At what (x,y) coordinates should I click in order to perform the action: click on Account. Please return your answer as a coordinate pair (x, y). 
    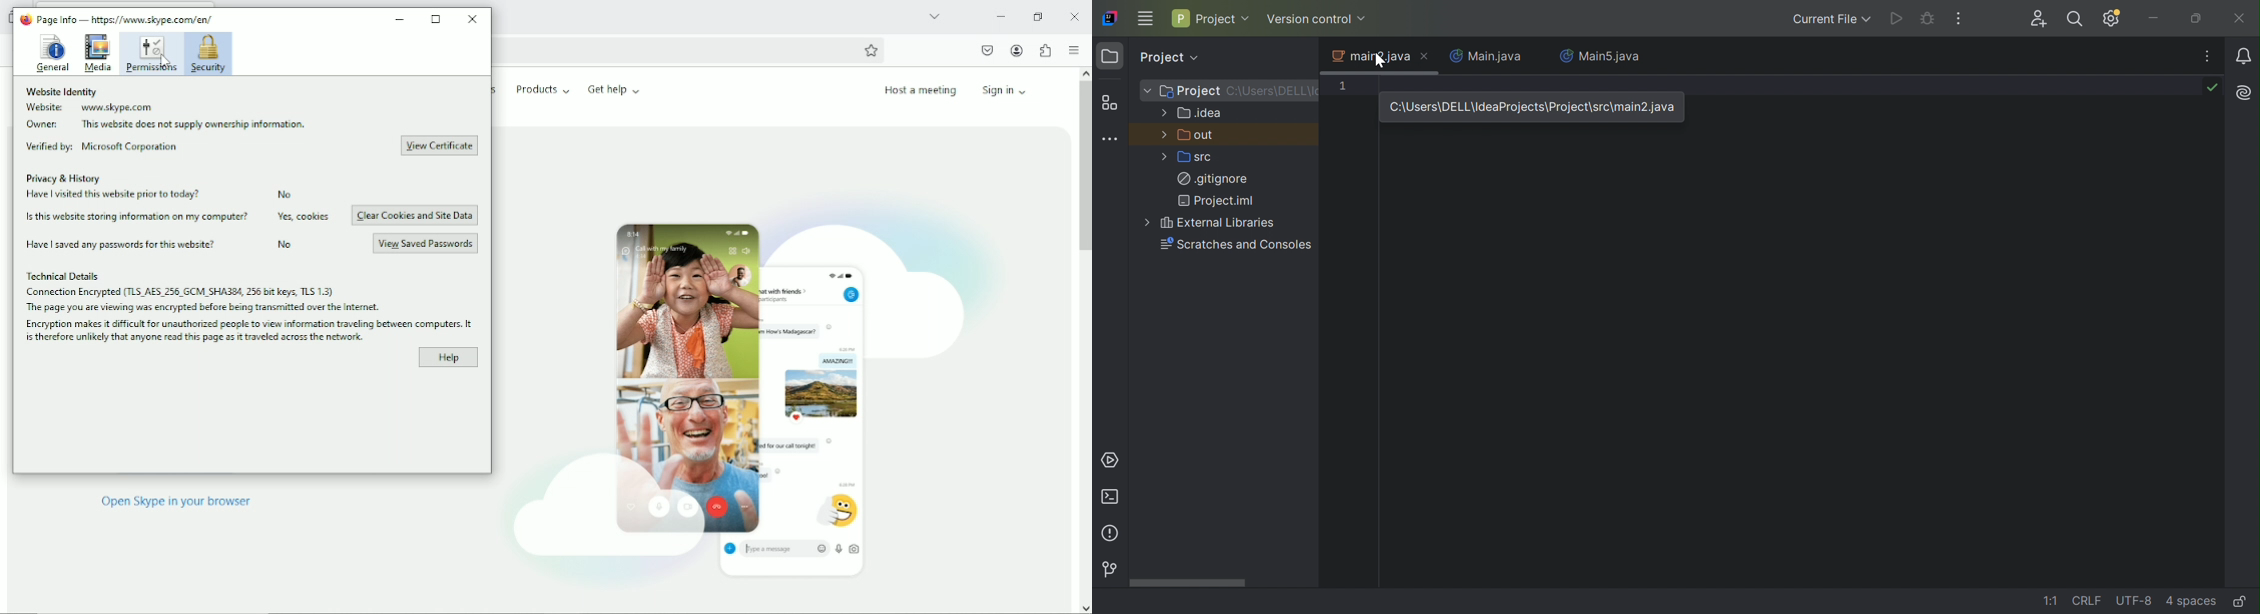
    Looking at the image, I should click on (1017, 51).